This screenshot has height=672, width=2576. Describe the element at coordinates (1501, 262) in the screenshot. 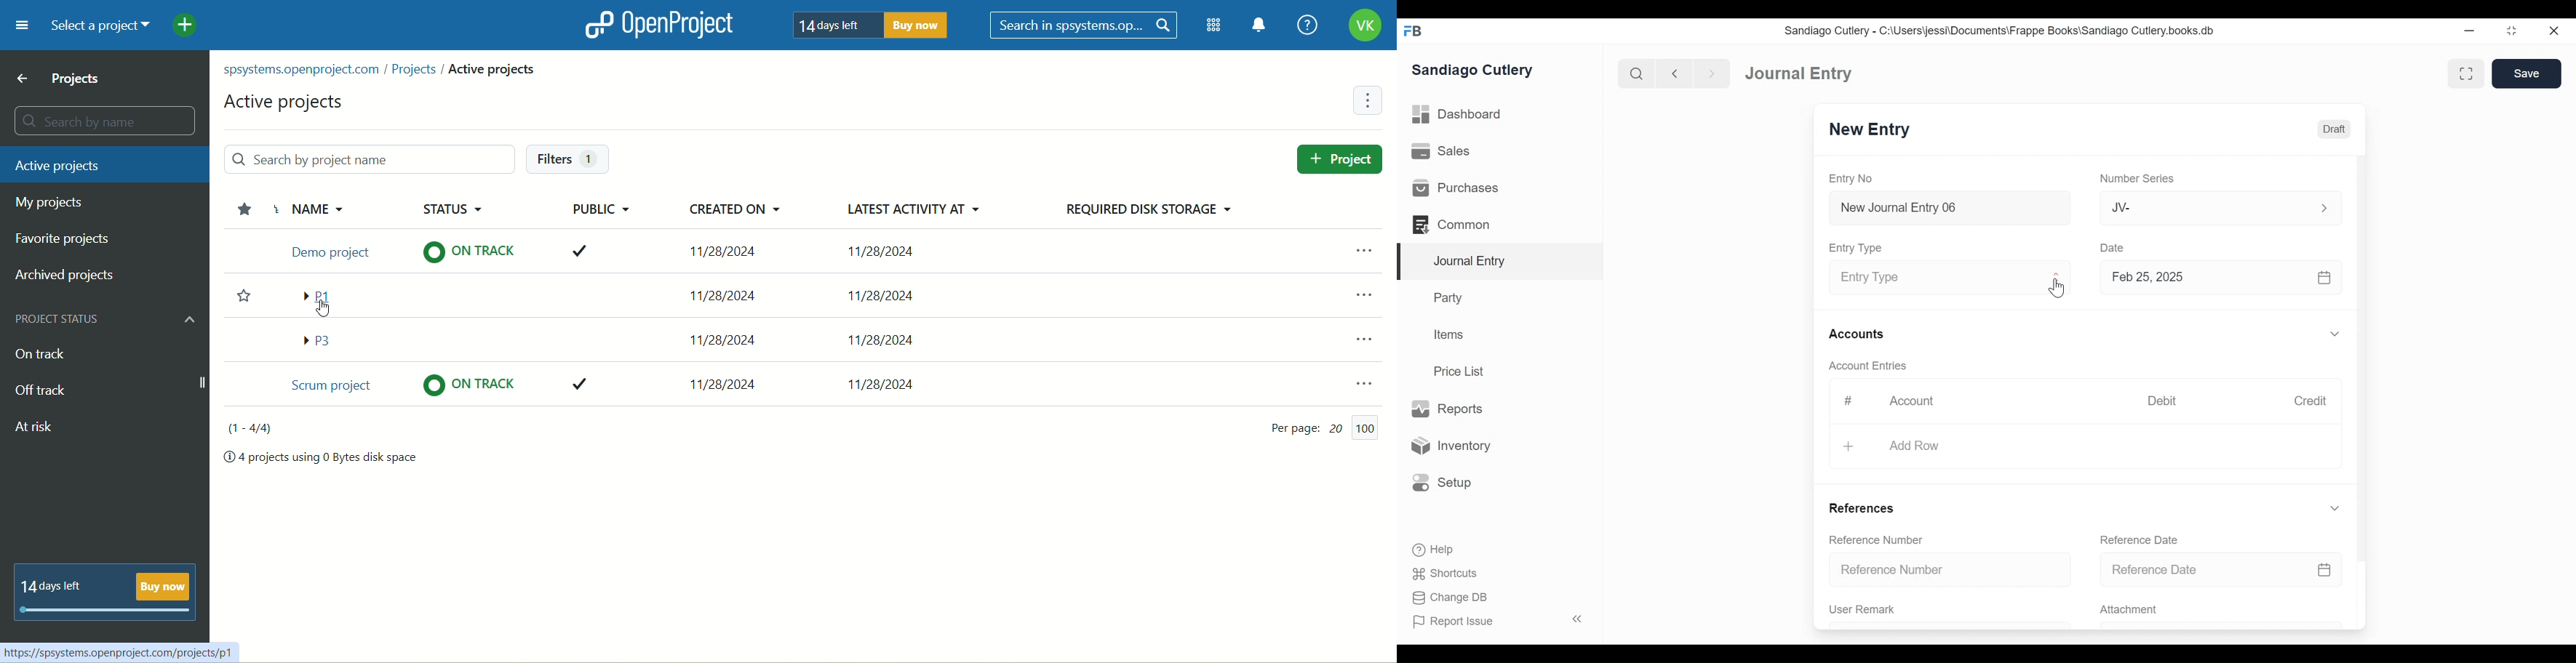

I see `Journal Entry` at that location.